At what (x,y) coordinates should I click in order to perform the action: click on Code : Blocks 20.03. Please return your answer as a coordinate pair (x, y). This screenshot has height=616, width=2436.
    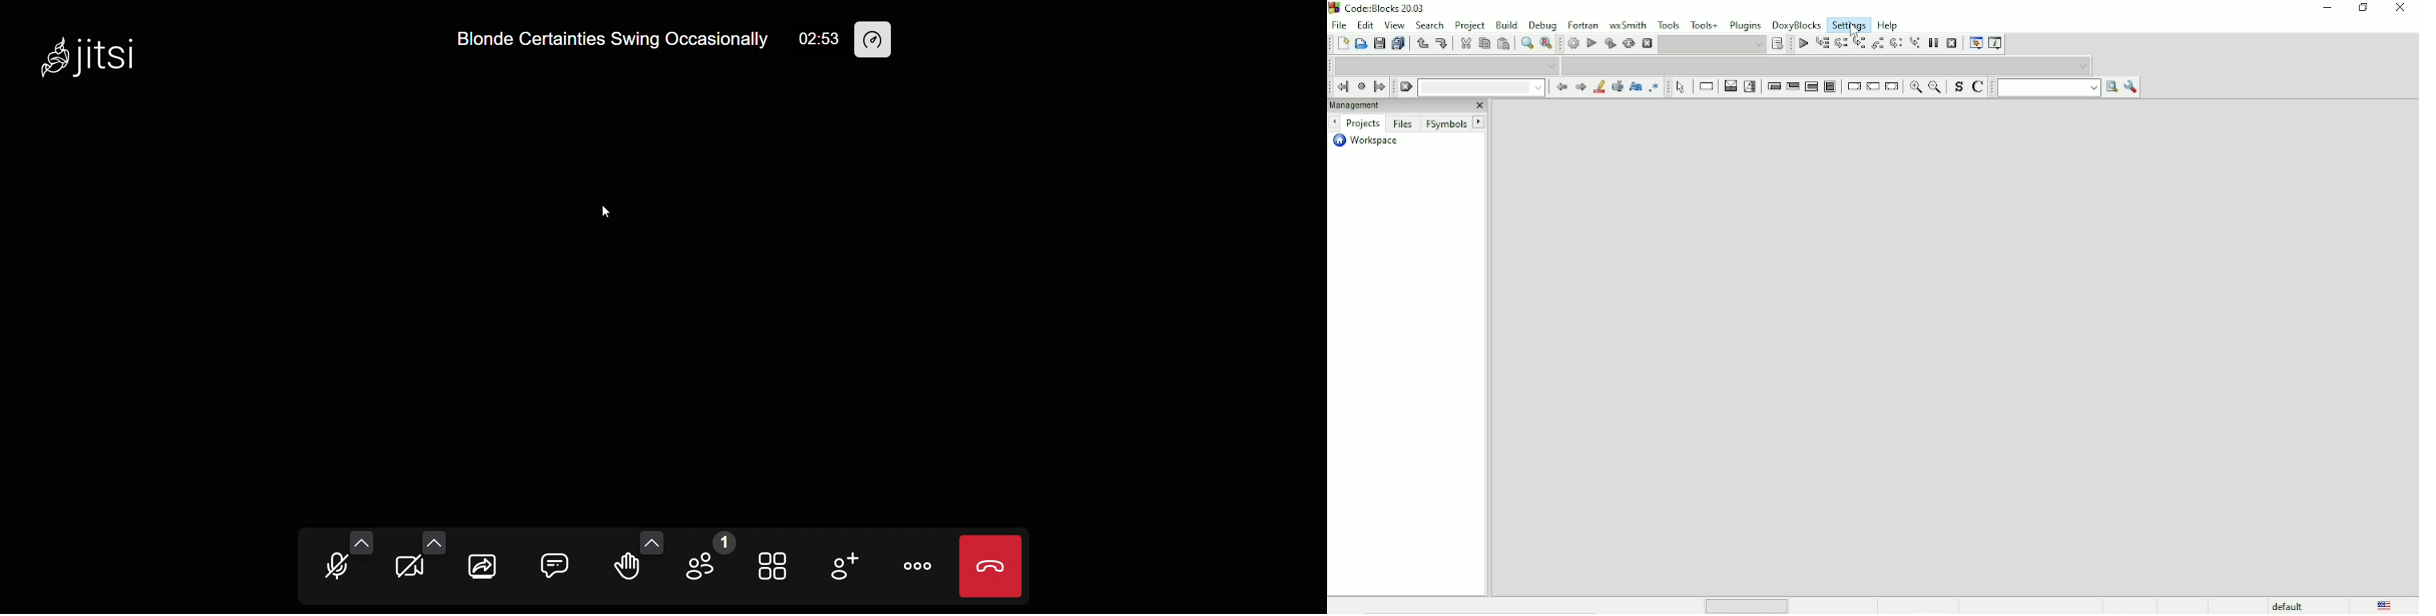
    Looking at the image, I should click on (1380, 7).